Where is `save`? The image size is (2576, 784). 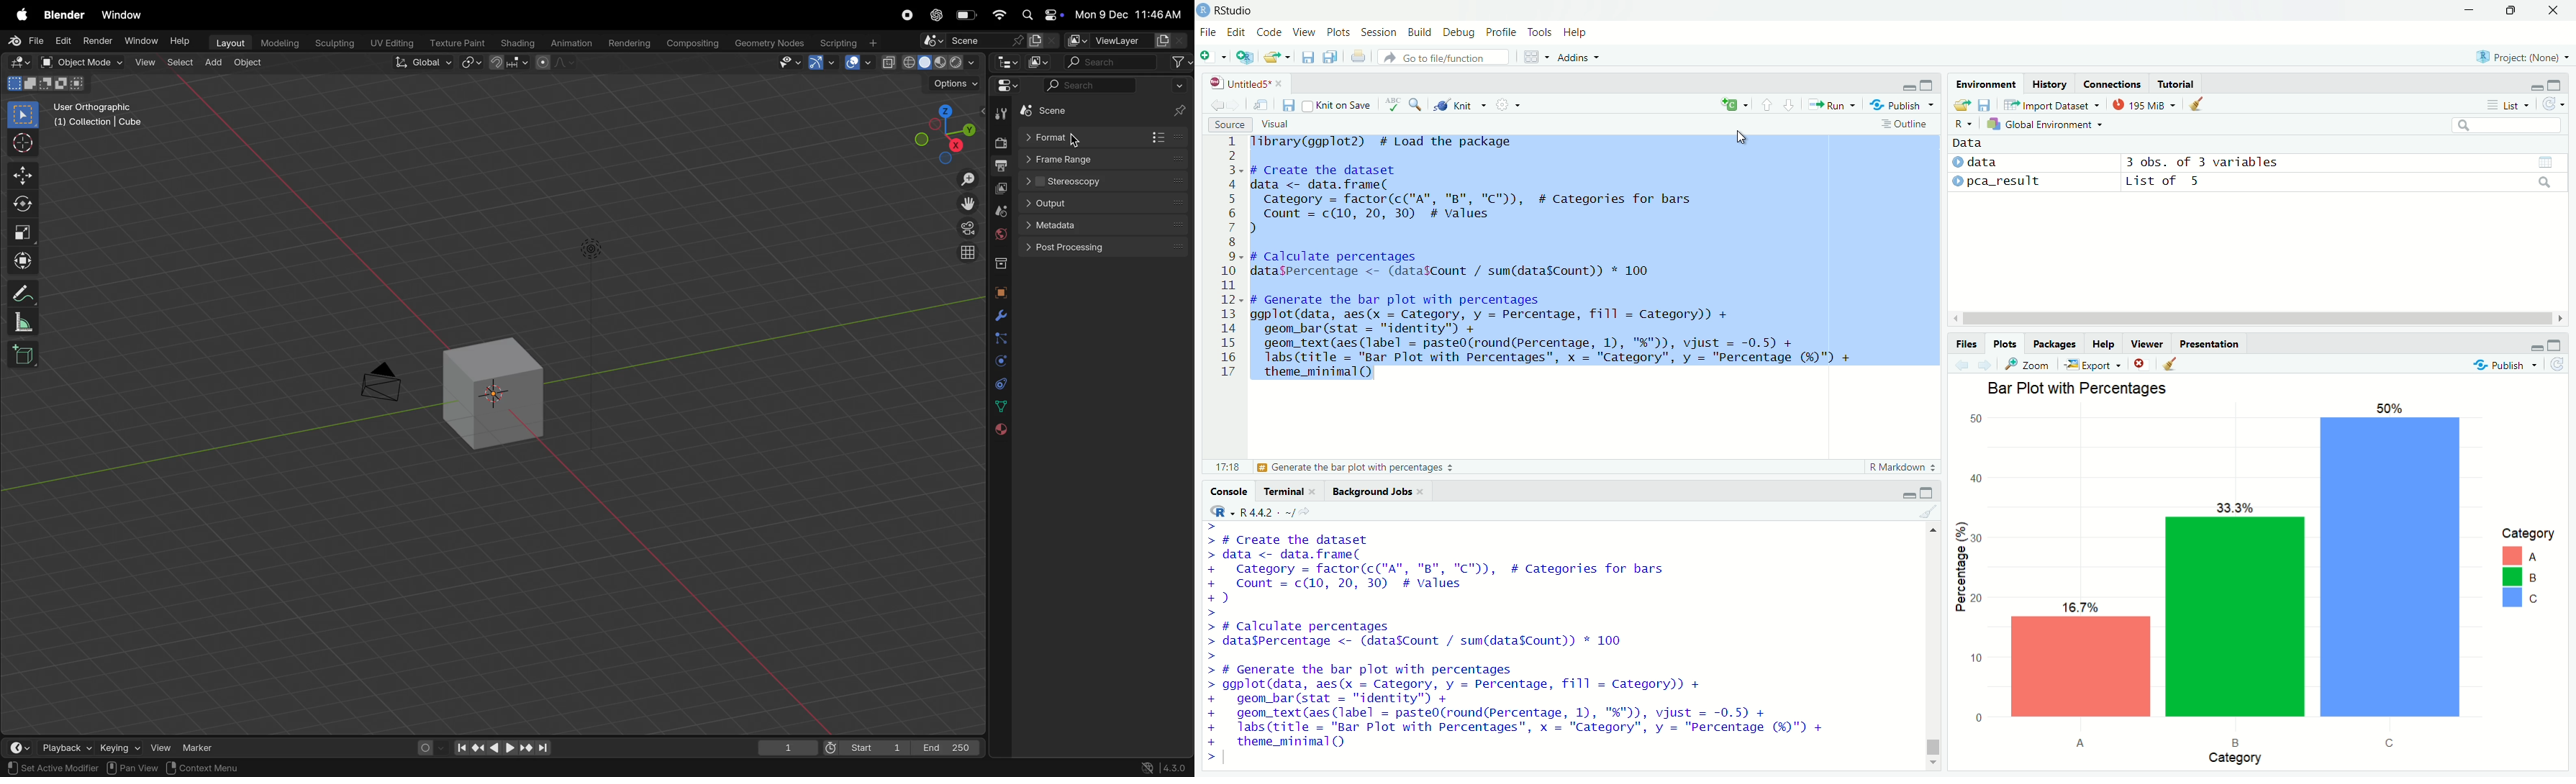 save is located at coordinates (1307, 57).